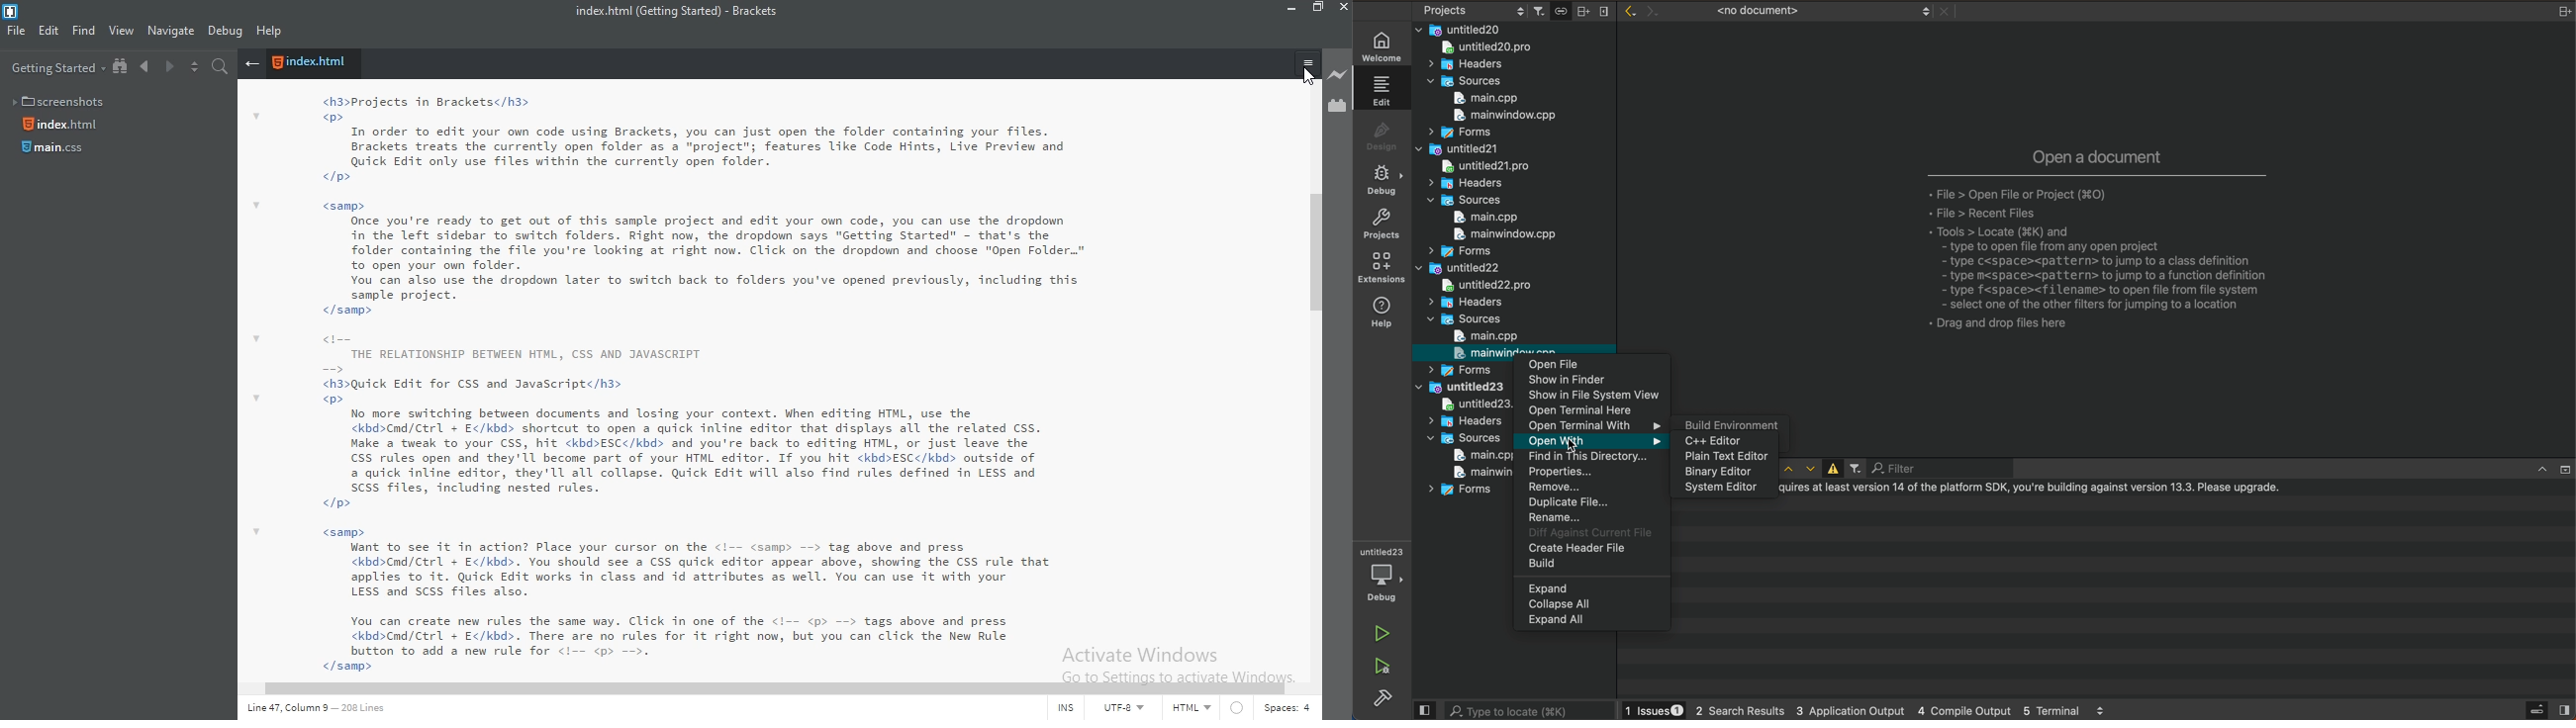  What do you see at coordinates (122, 67) in the screenshot?
I see `Show file tree` at bounding box center [122, 67].